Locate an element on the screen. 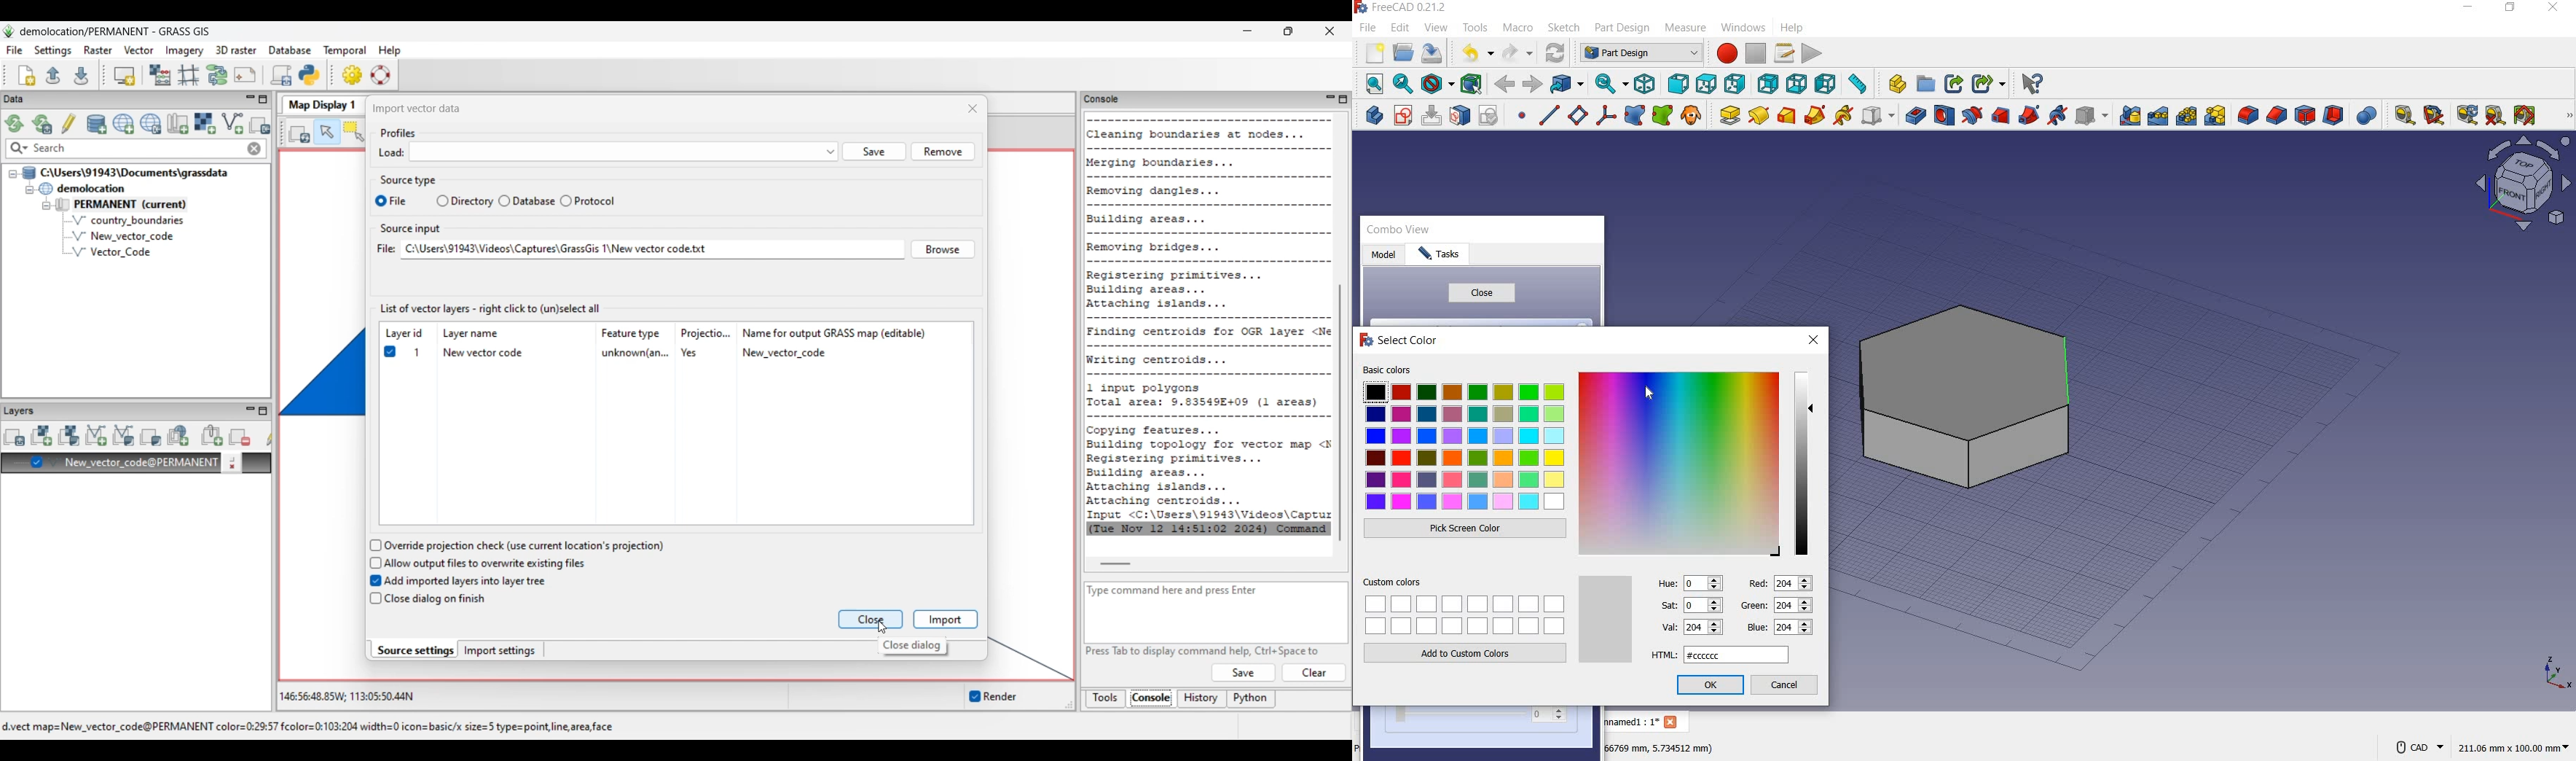  tasks is located at coordinates (1447, 257).